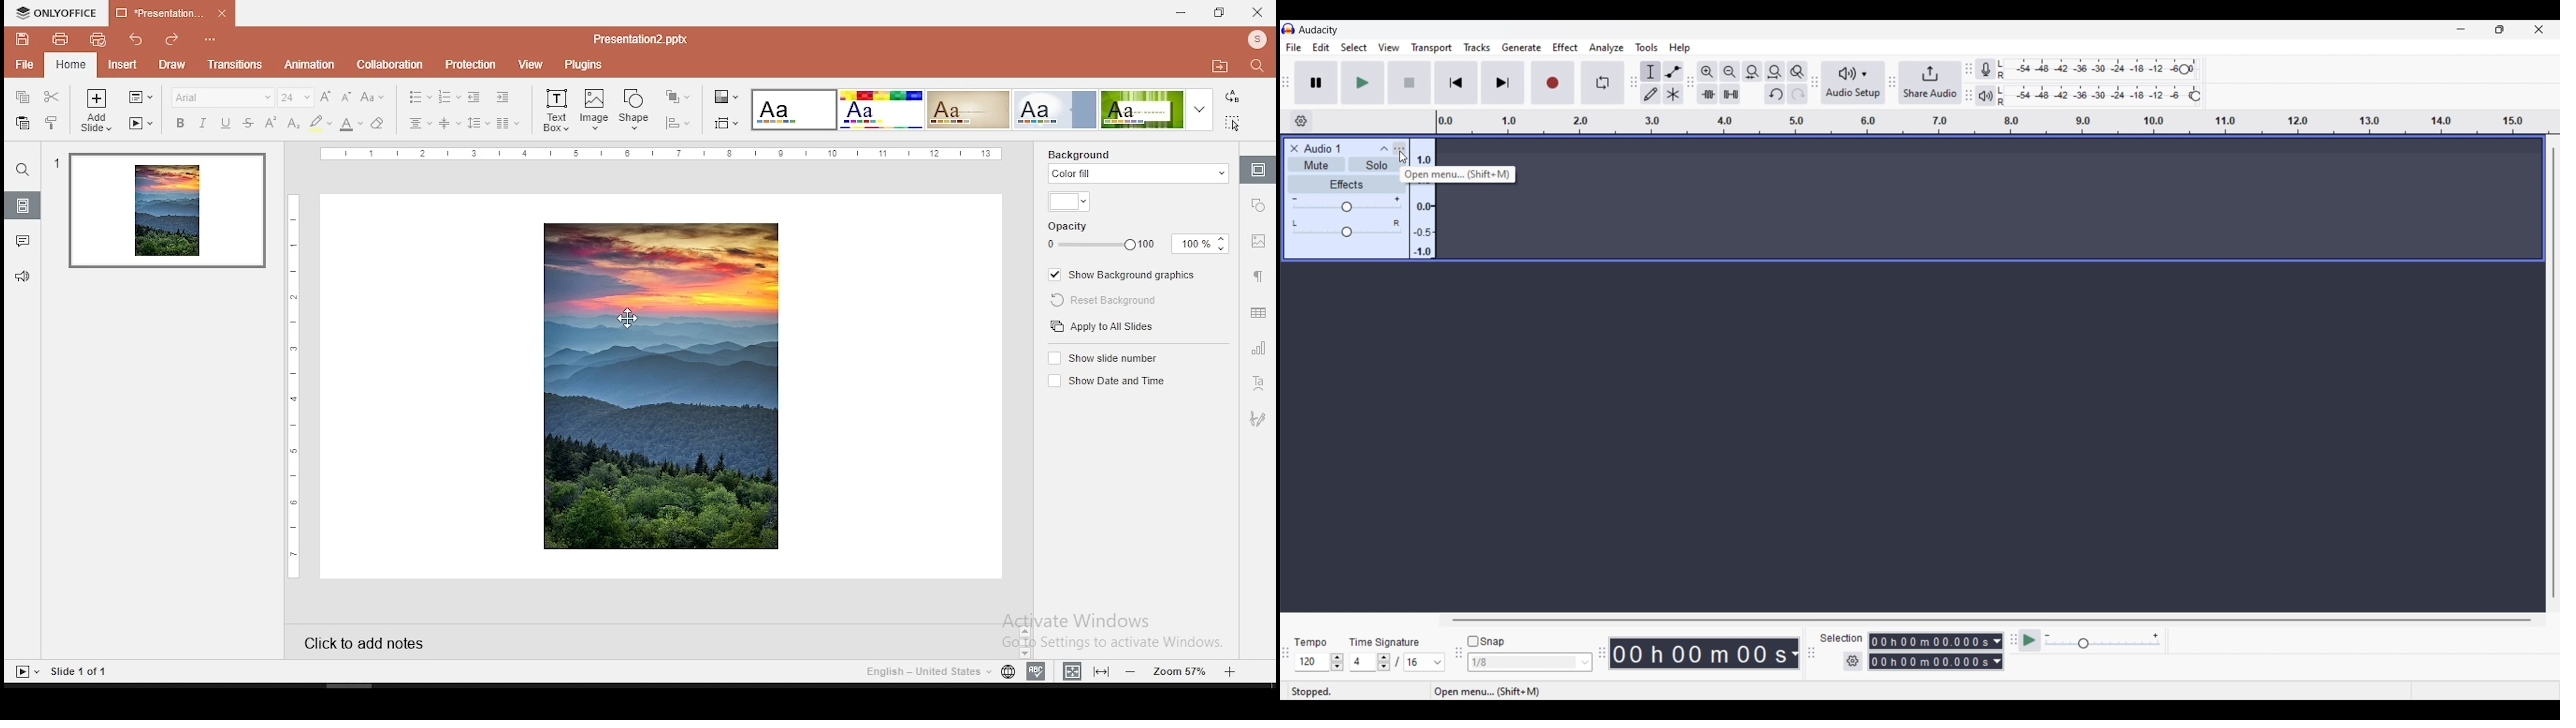 This screenshot has width=2576, height=728. Describe the element at coordinates (1319, 29) in the screenshot. I see `Software name` at that location.